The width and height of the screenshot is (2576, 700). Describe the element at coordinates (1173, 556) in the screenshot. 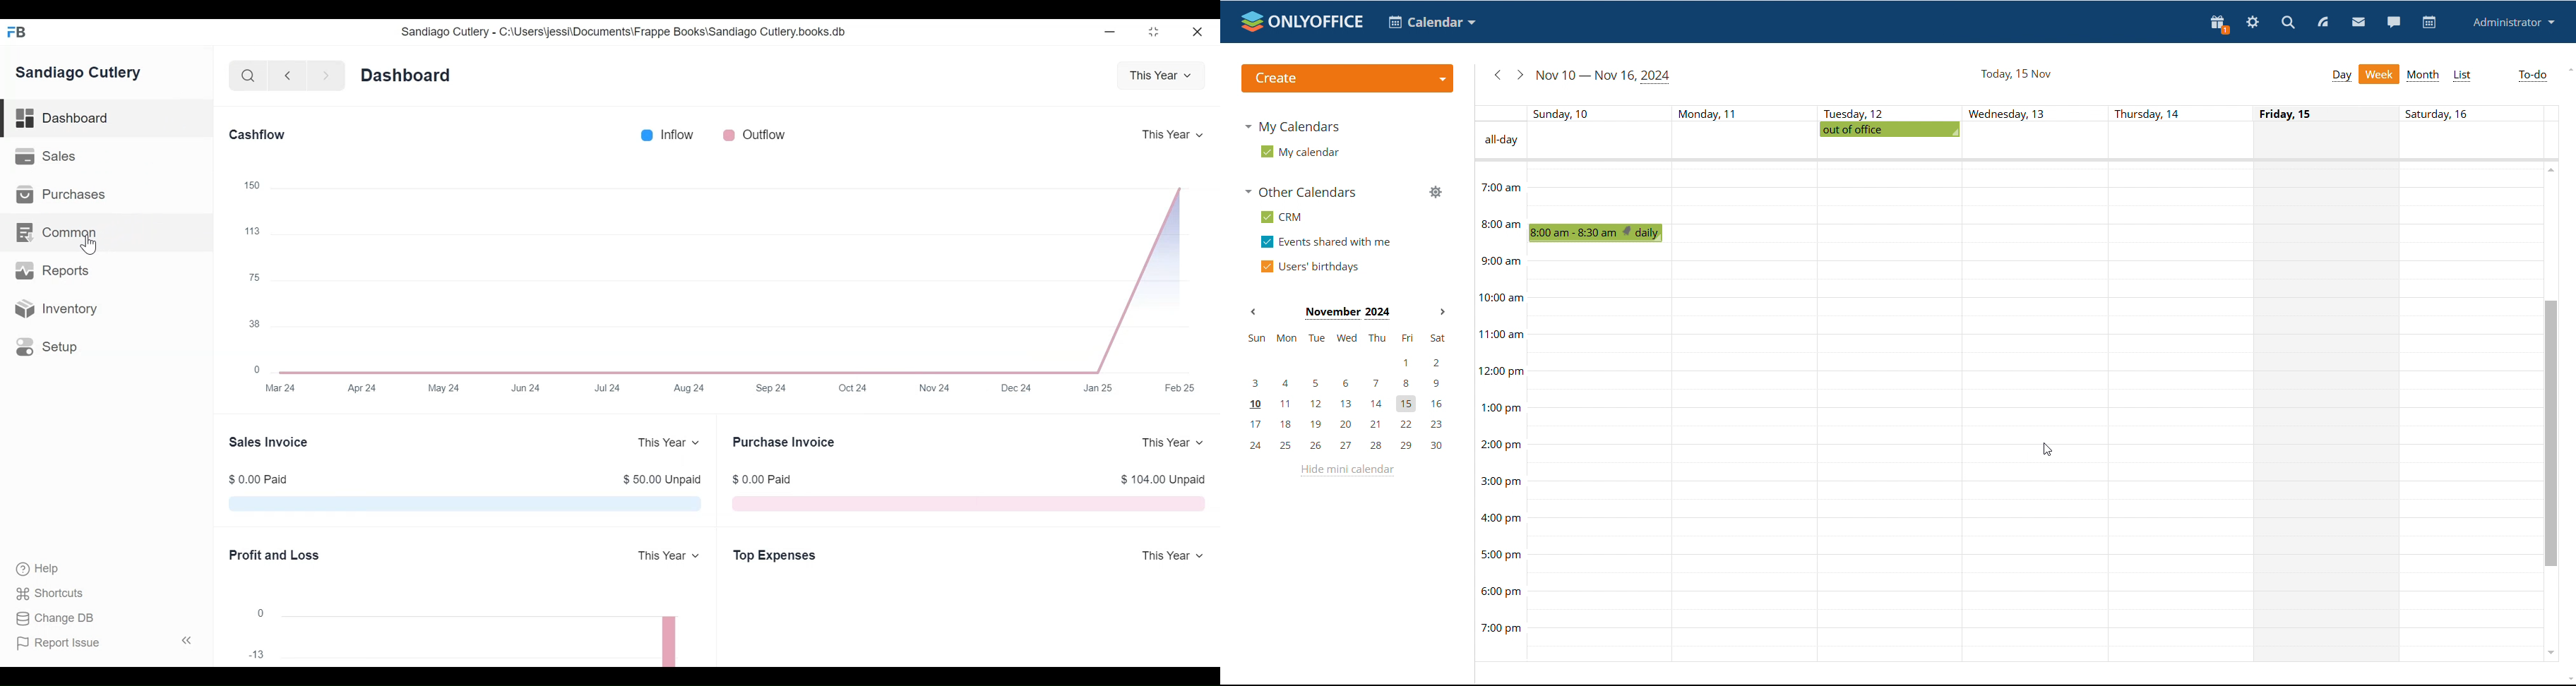

I see `This Year` at that location.